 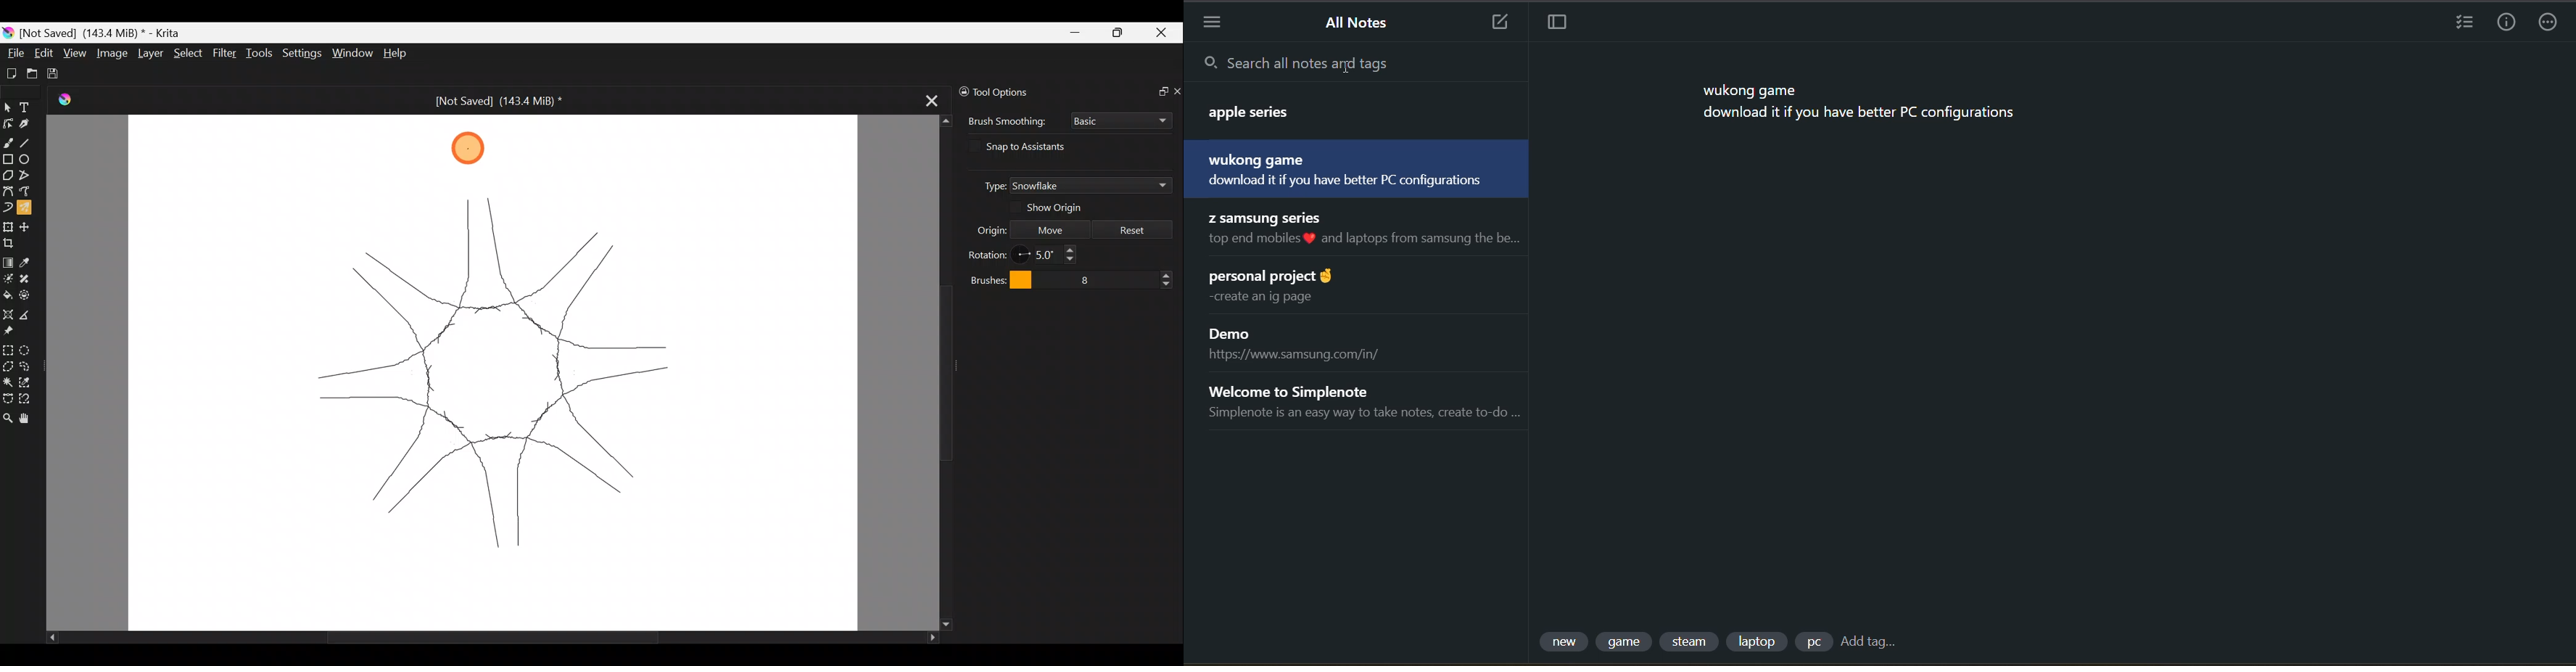 I want to click on File, so click(x=12, y=55).